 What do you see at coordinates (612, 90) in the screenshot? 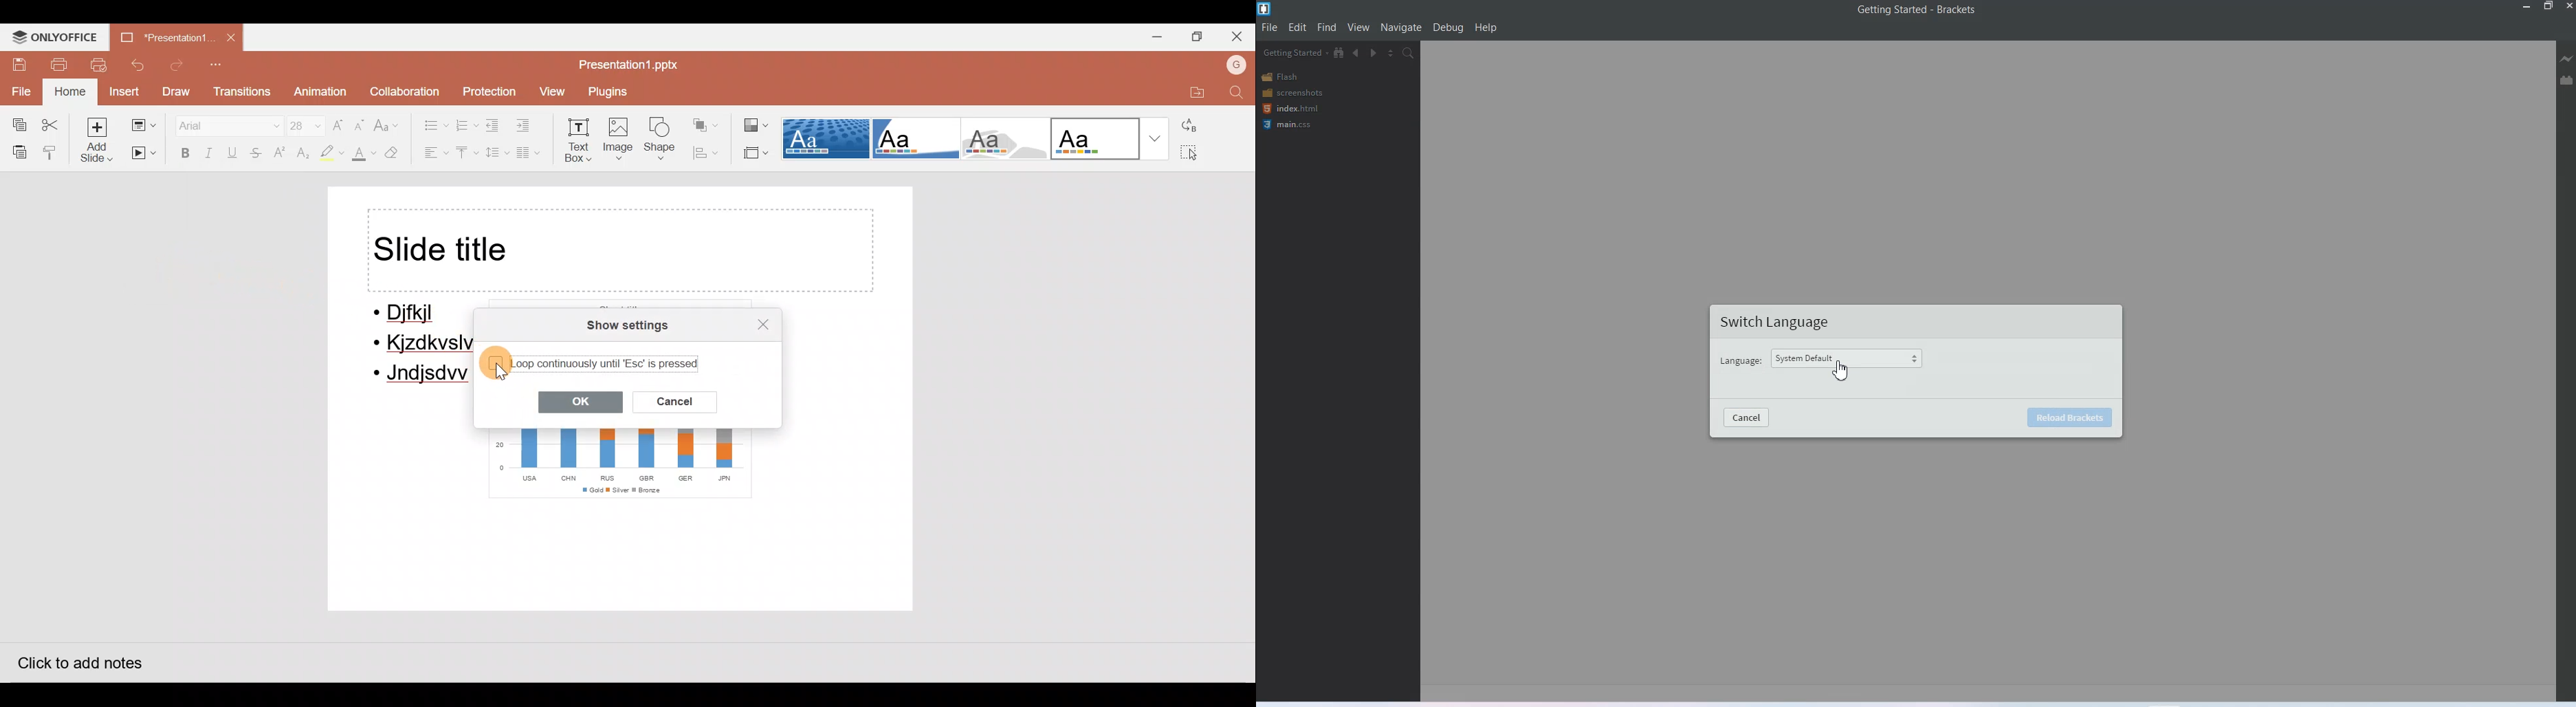
I see `Plugins` at bounding box center [612, 90].